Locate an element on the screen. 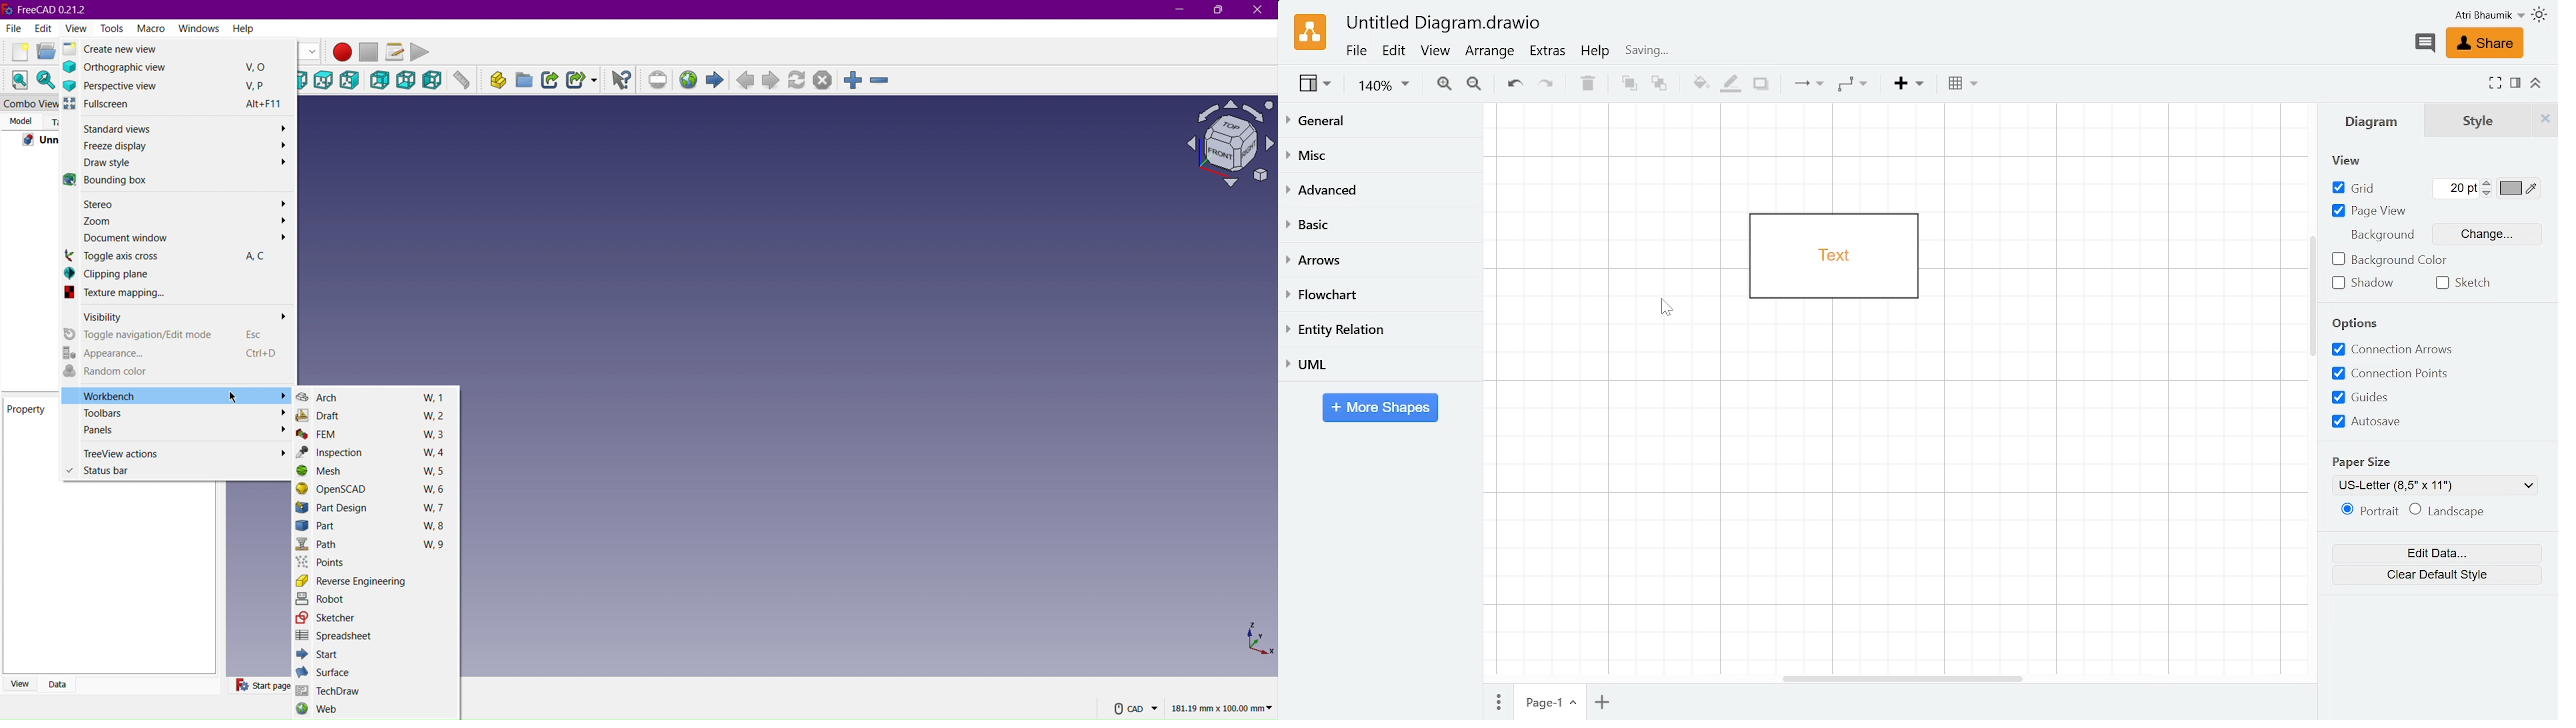  CAD is located at coordinates (1125, 705).